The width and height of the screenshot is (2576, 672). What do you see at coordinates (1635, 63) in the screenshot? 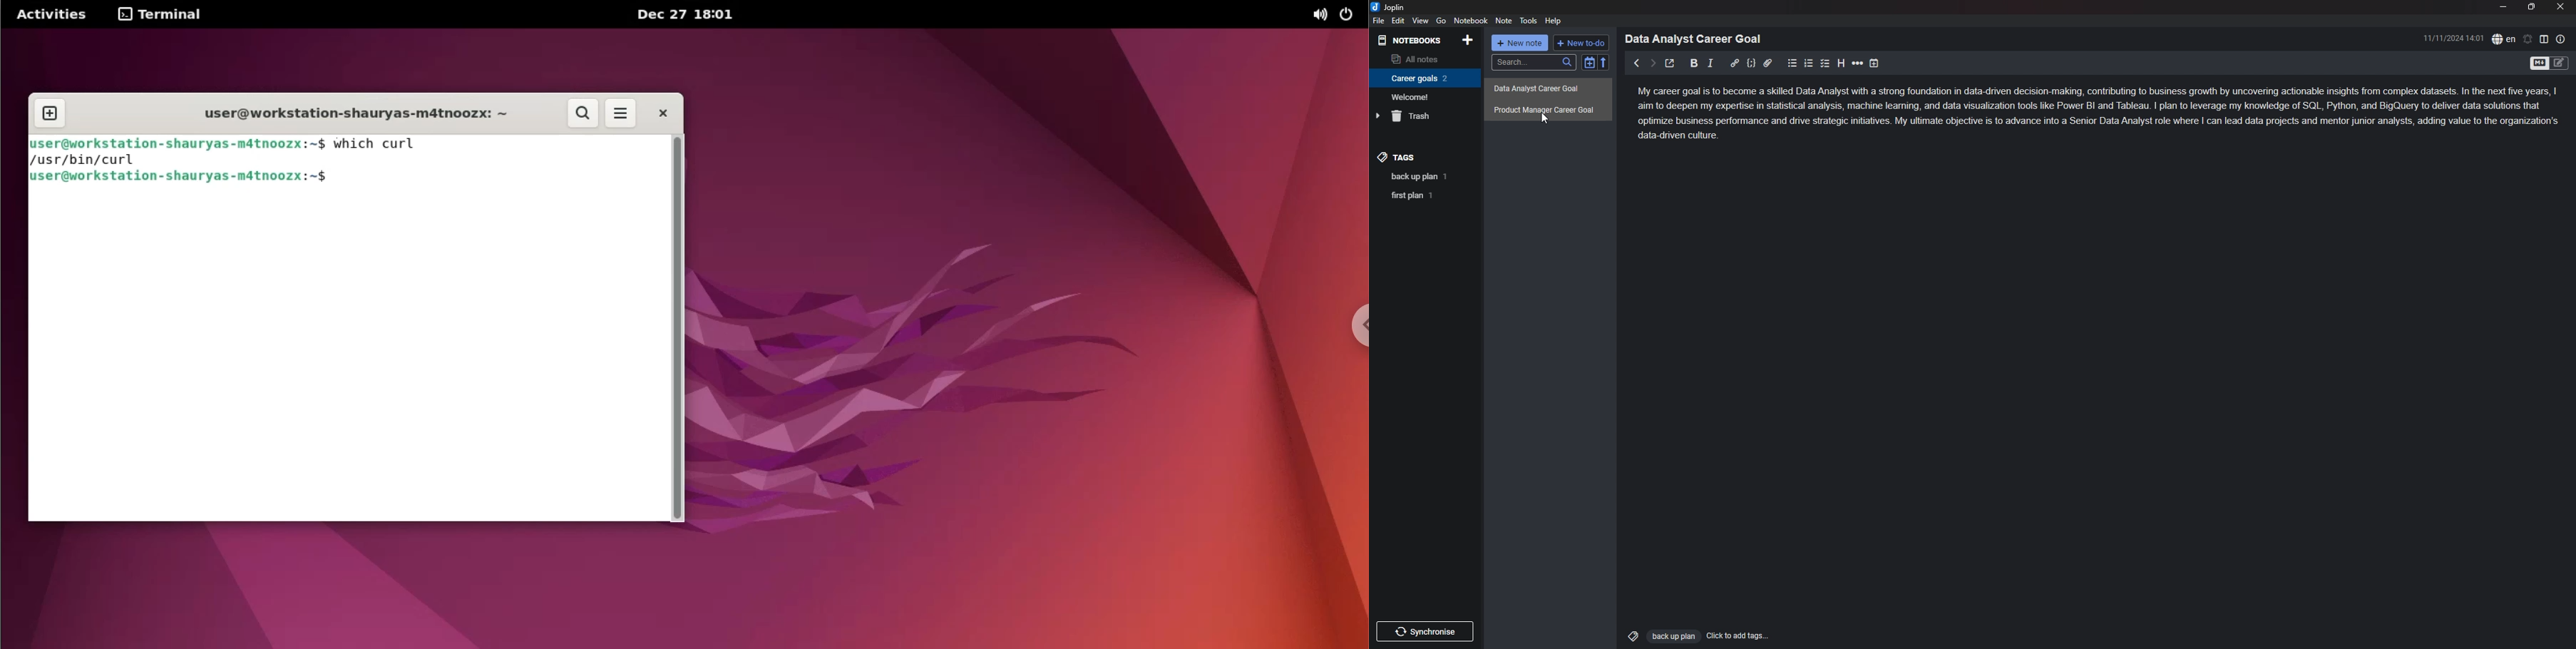
I see `previous` at bounding box center [1635, 63].